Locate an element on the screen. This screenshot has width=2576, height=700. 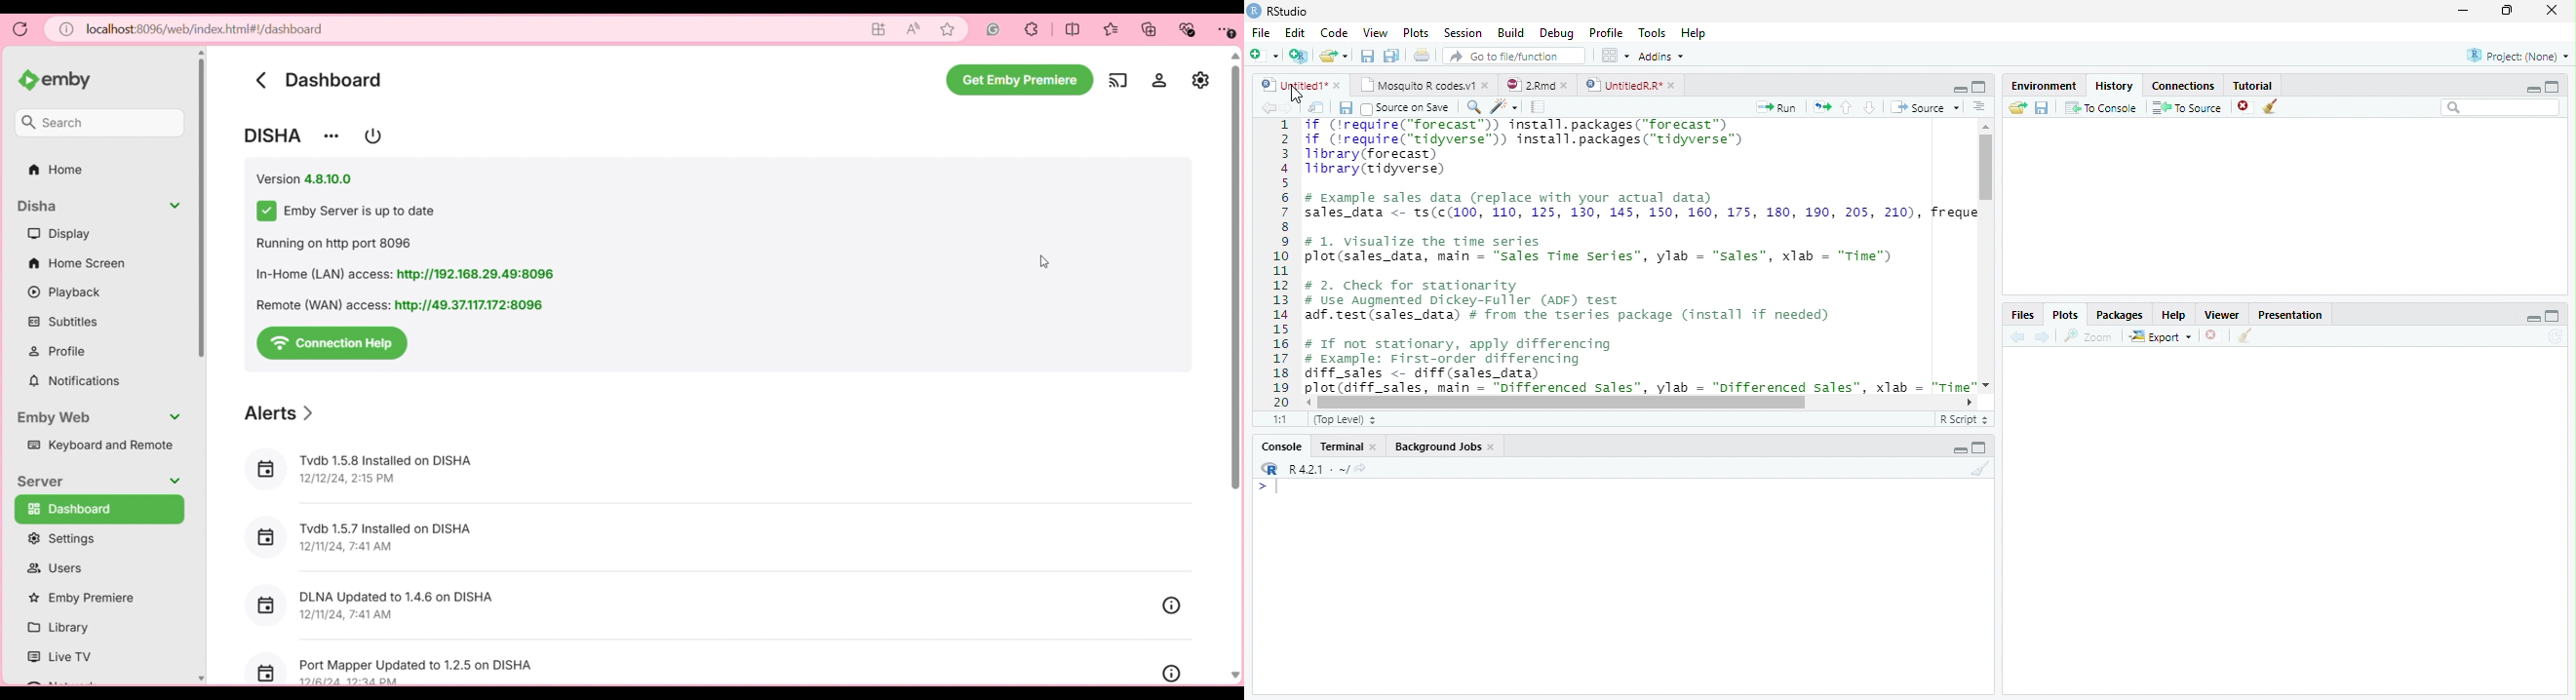
Delete is located at coordinates (2211, 334).